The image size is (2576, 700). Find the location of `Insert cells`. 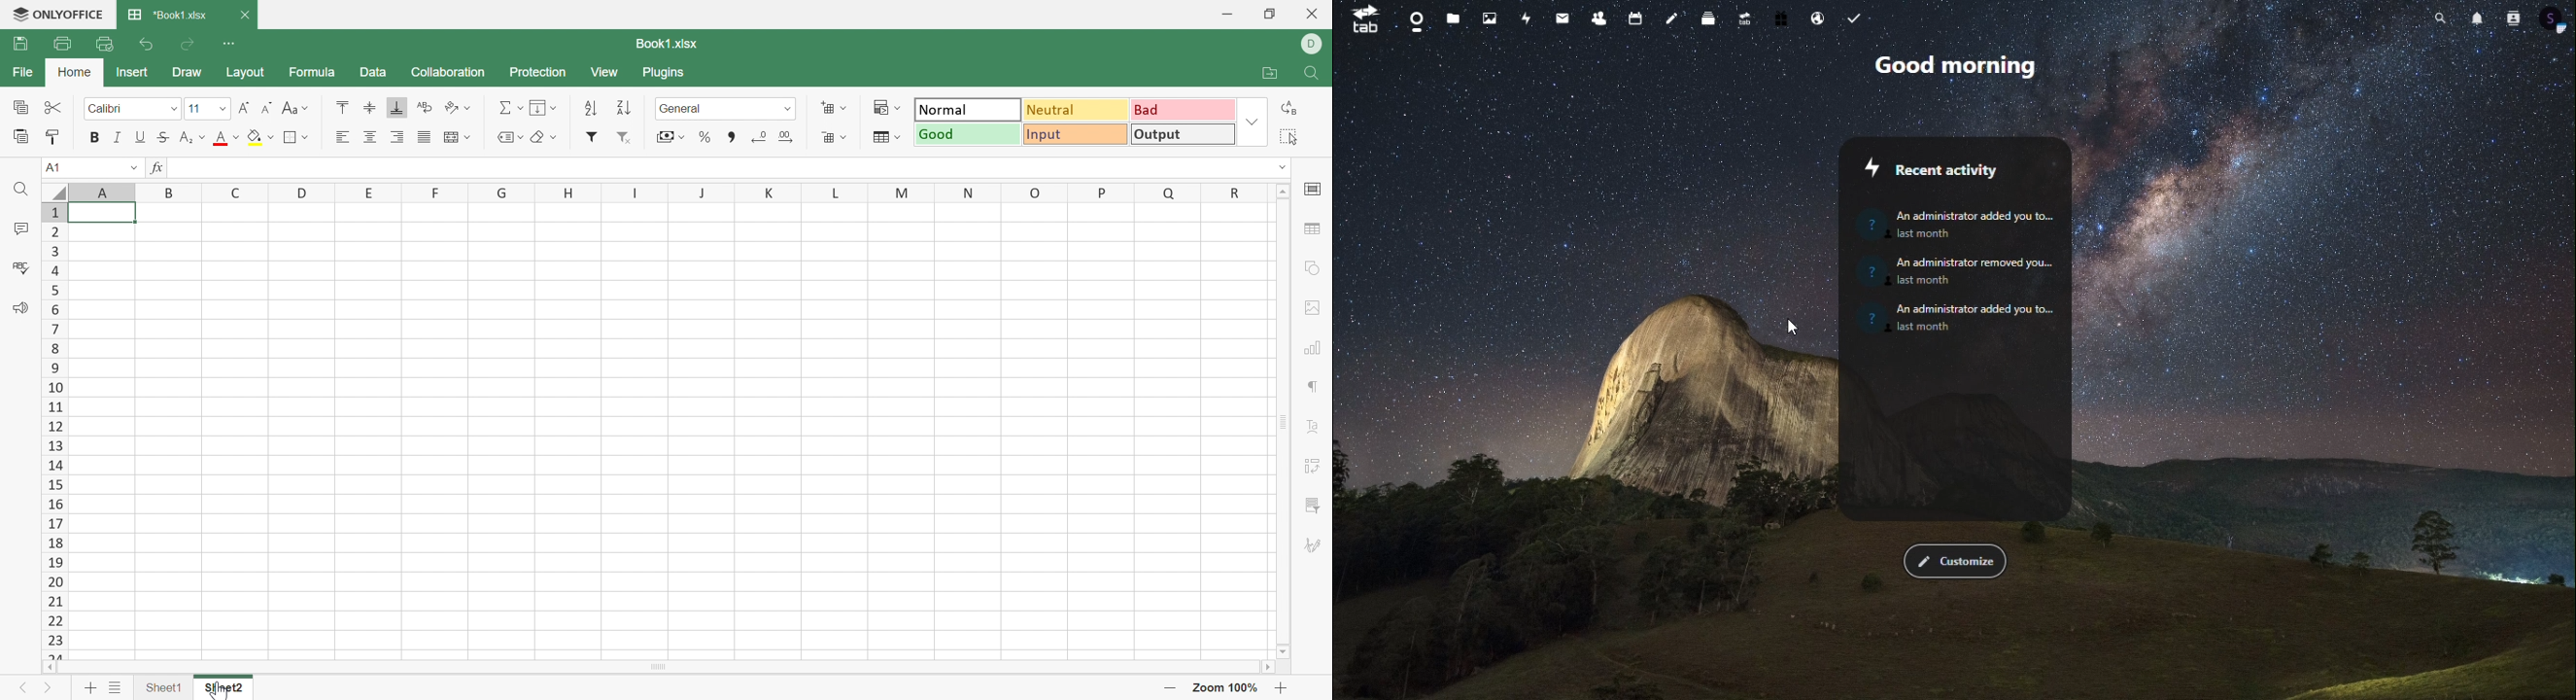

Insert cells is located at coordinates (827, 108).